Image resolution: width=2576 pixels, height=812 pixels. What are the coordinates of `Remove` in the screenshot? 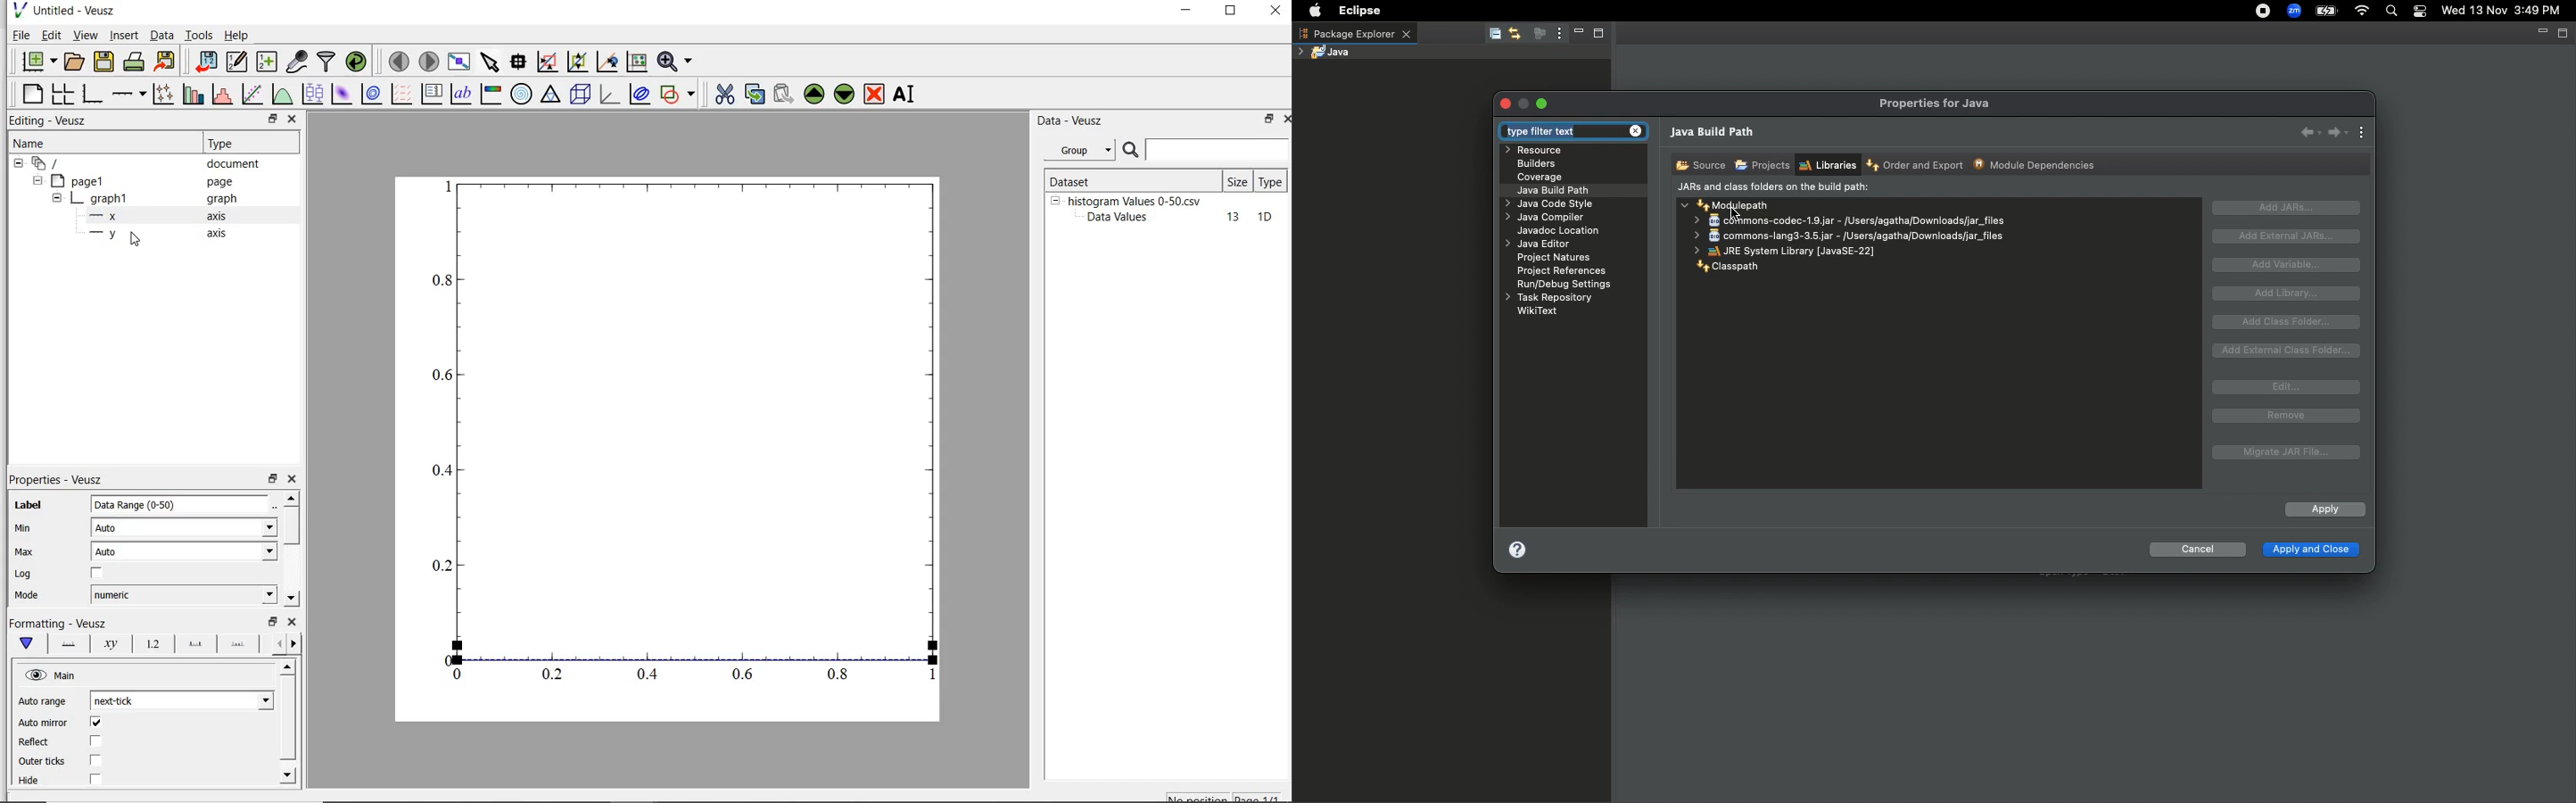 It's located at (2286, 416).